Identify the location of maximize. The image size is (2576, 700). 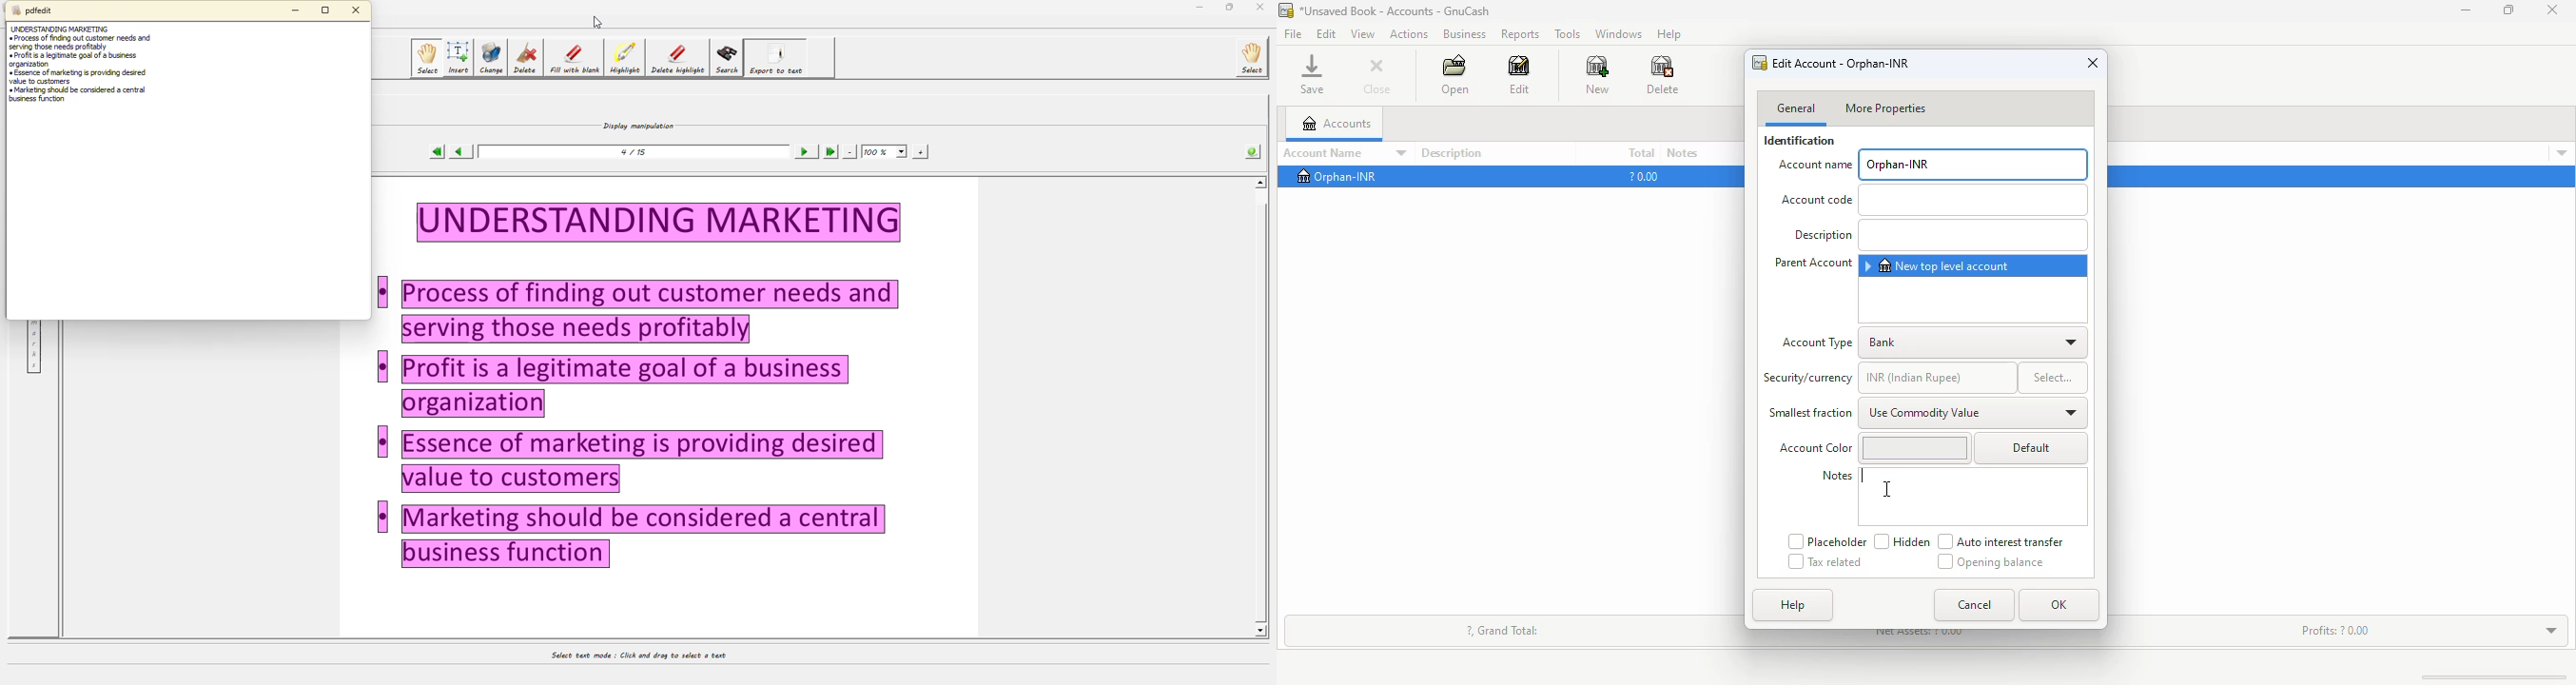
(2509, 10).